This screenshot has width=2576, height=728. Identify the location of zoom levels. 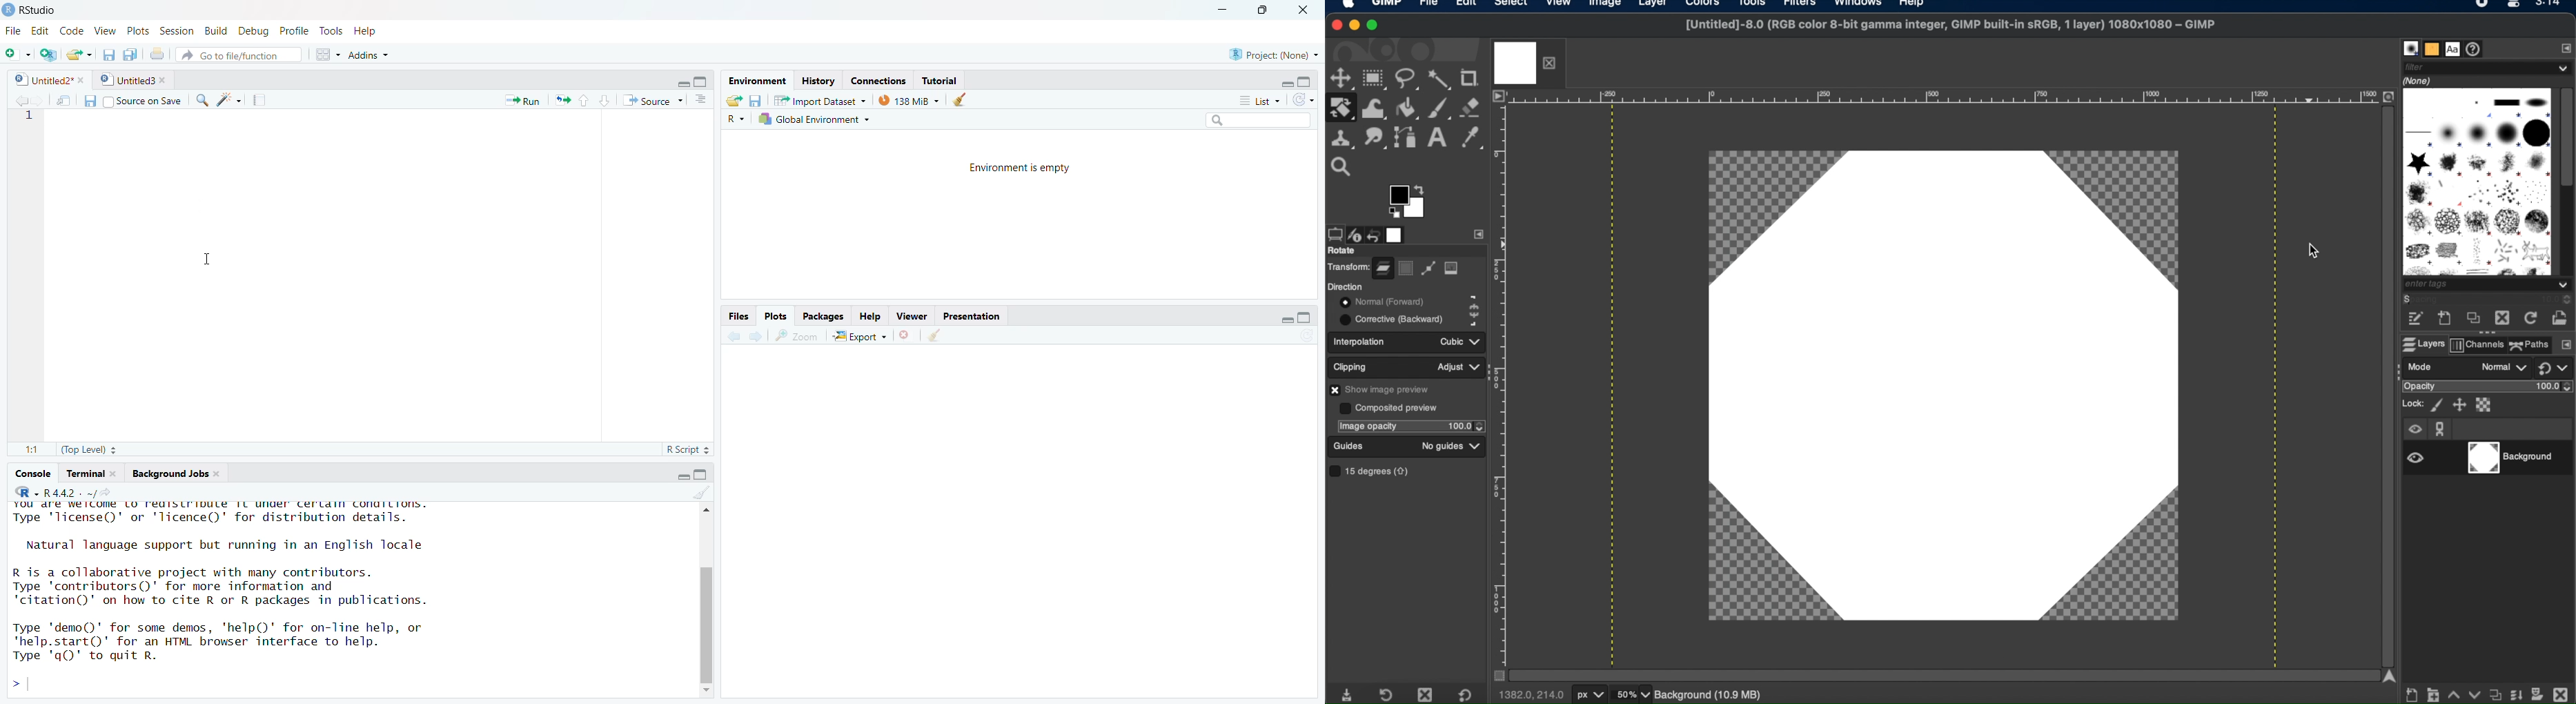
(1633, 695).